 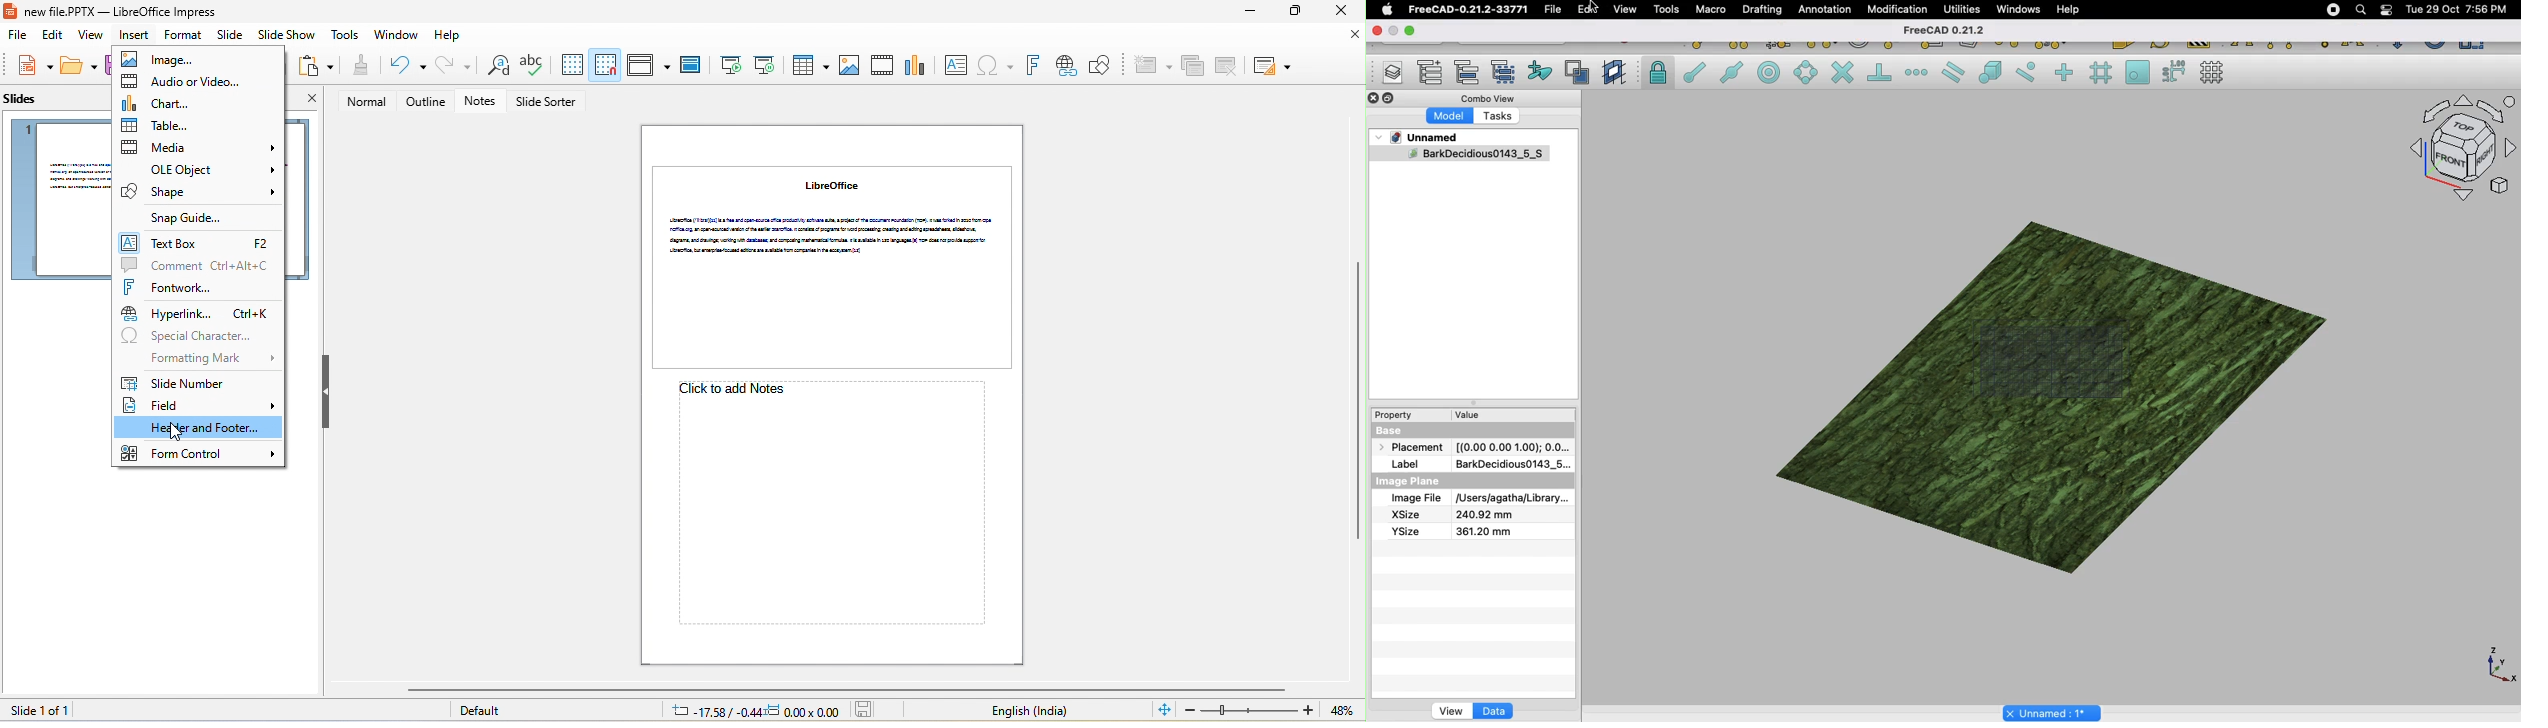 I want to click on Snap dimensions, so click(x=2175, y=72).